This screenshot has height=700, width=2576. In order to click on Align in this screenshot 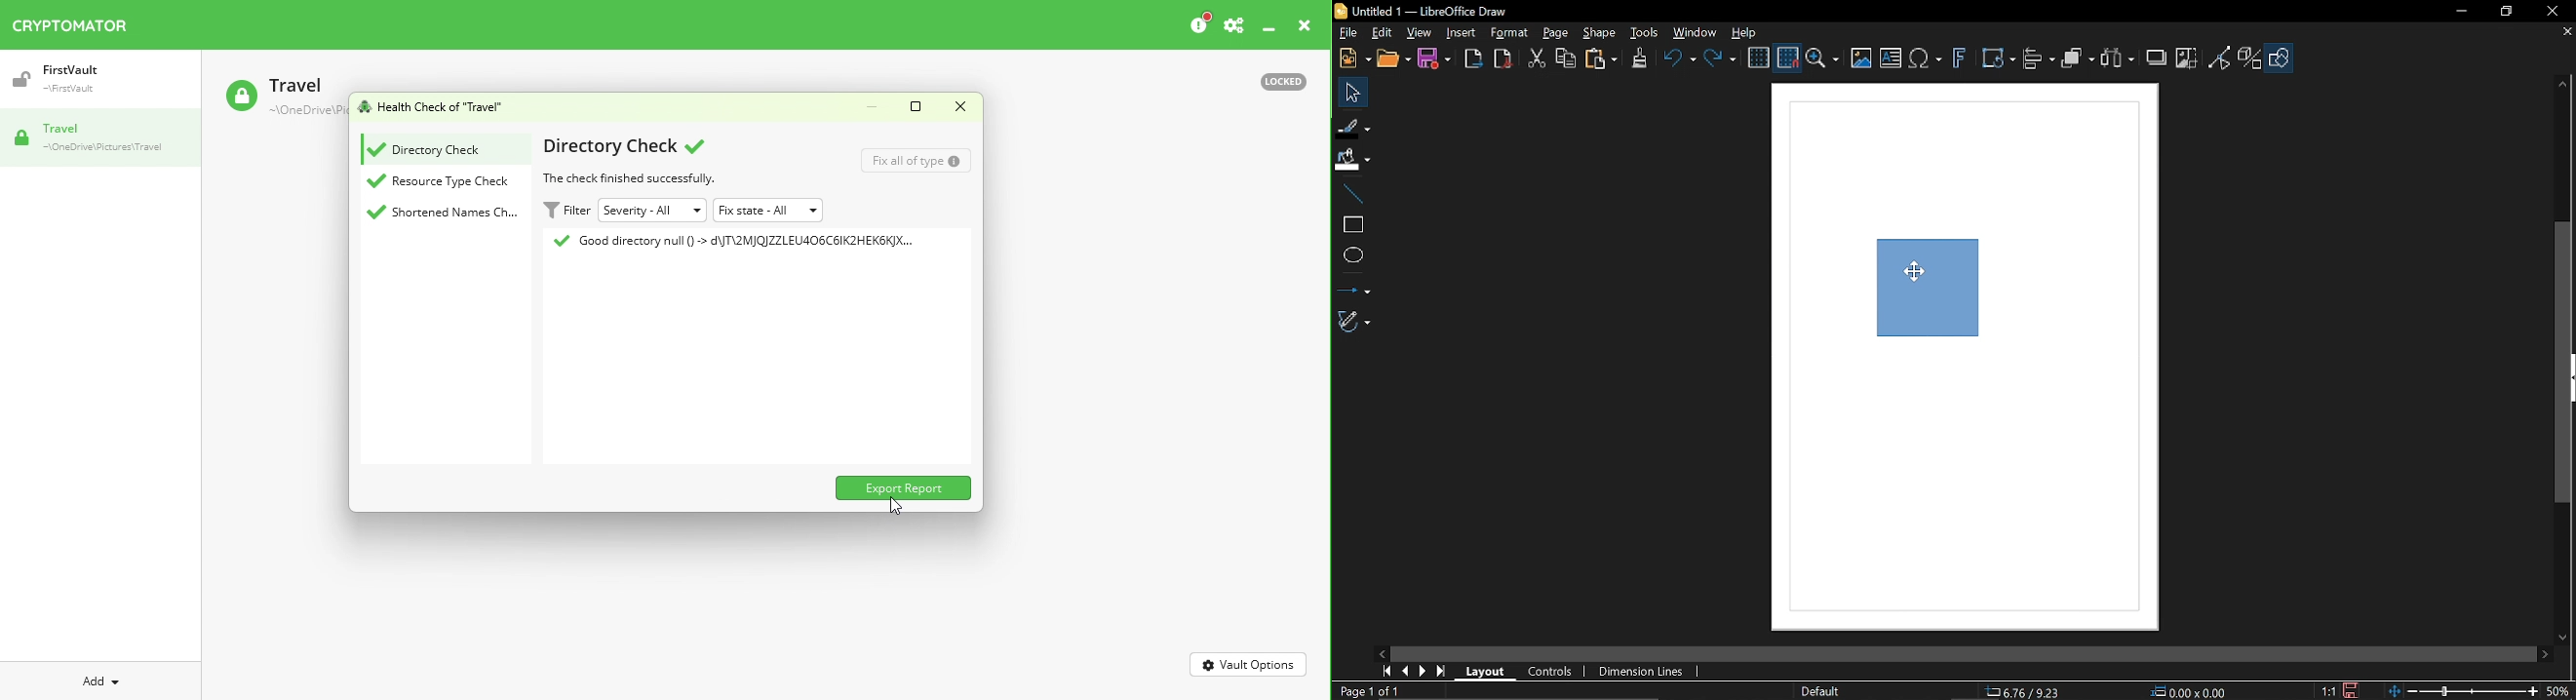, I will do `click(2039, 58)`.